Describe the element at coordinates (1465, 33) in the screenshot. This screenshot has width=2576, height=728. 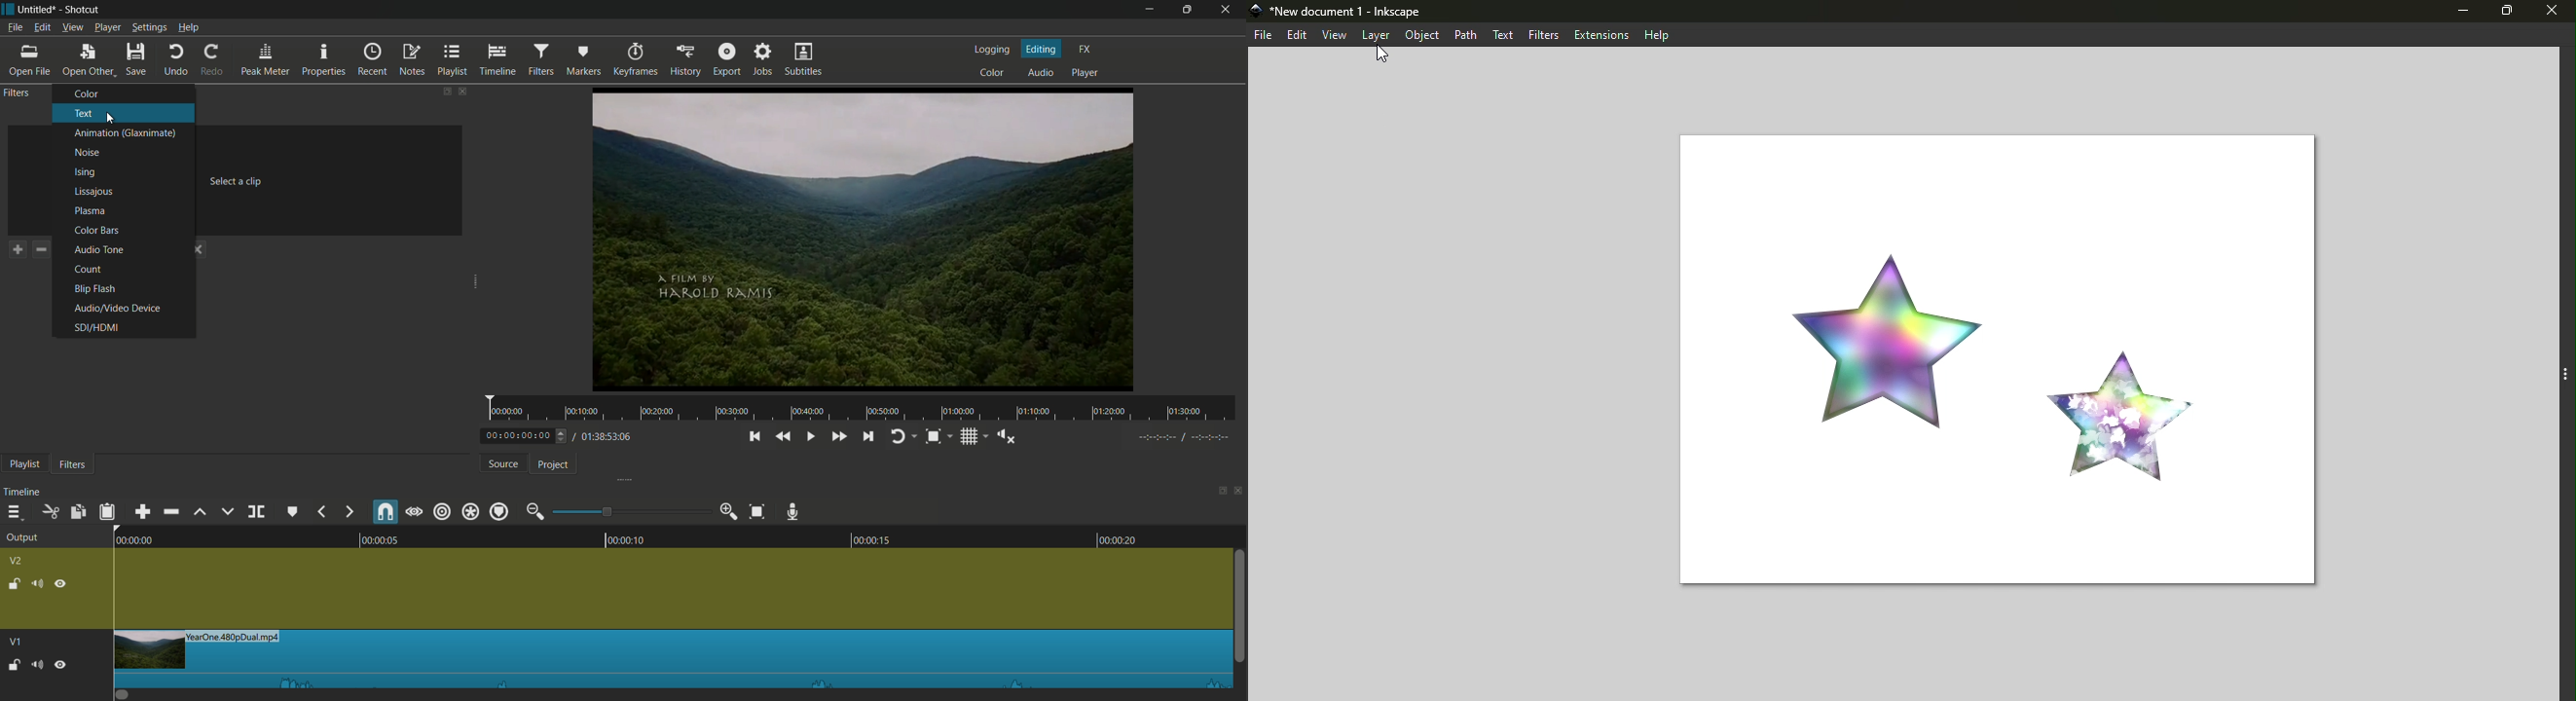
I see `path` at that location.